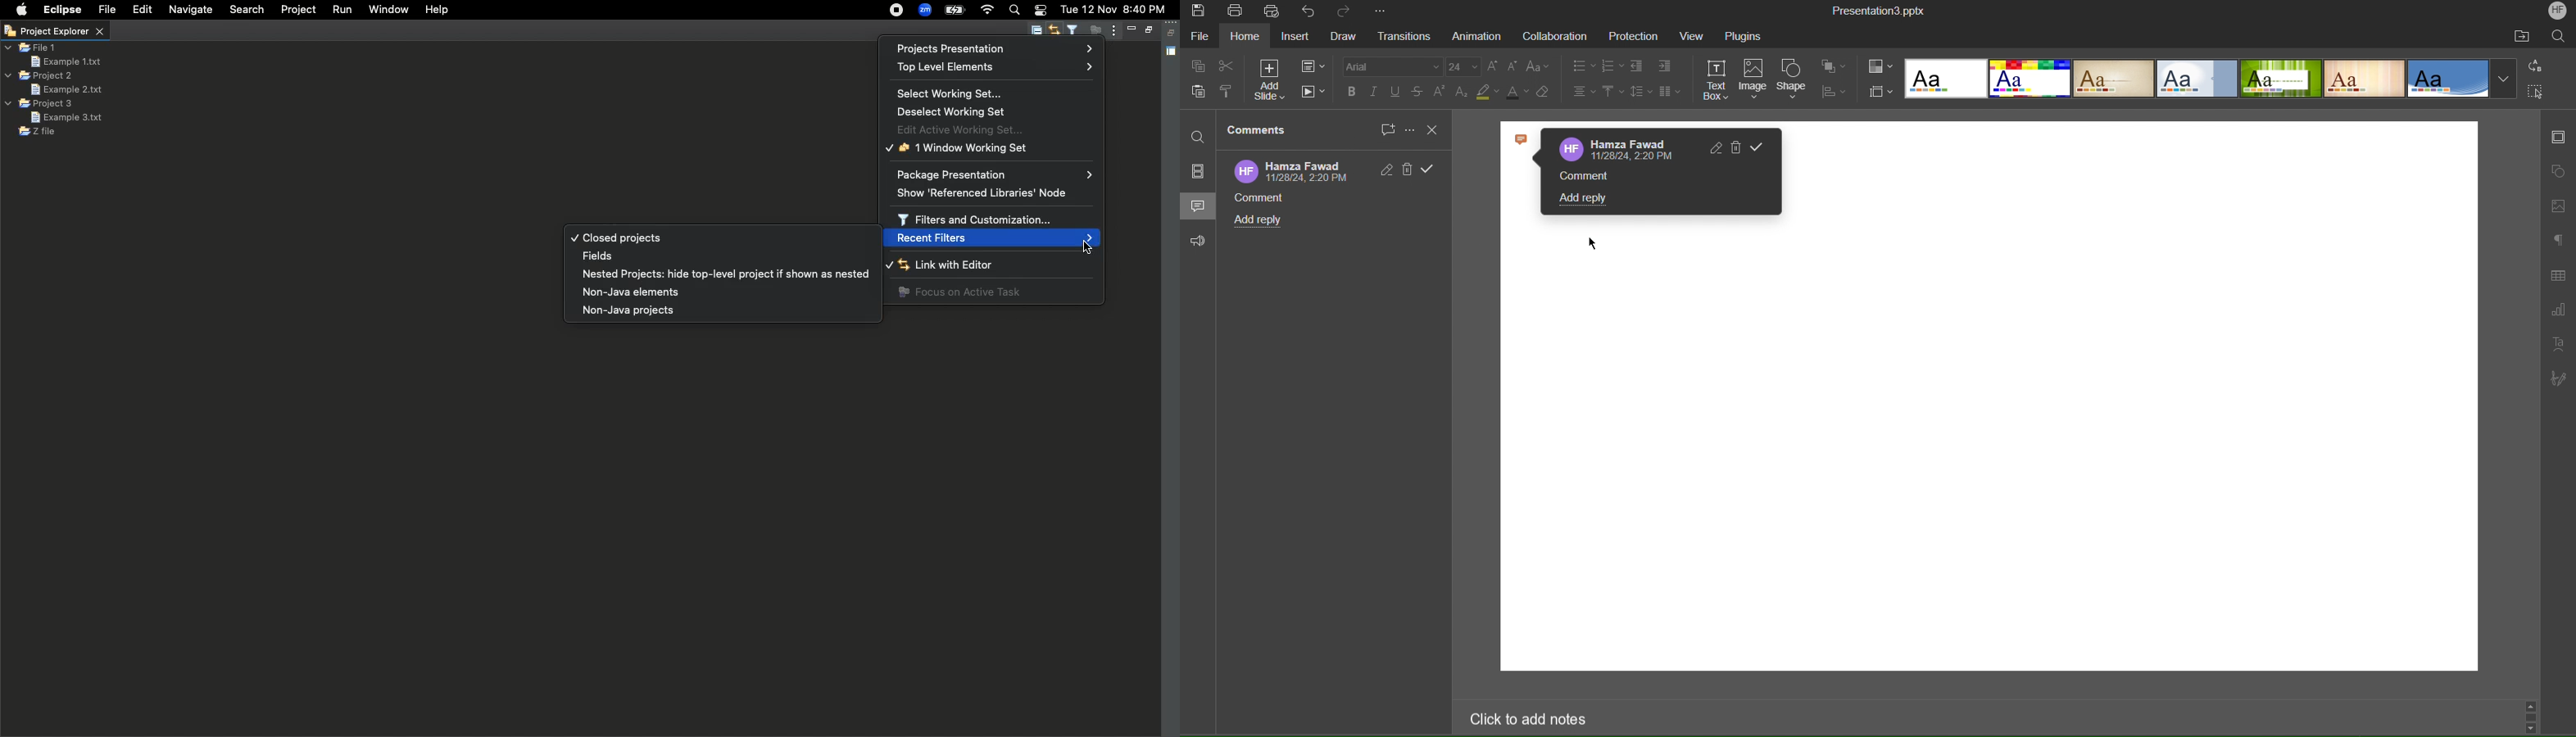 The width and height of the screenshot is (2576, 756). Describe the element at coordinates (1479, 38) in the screenshot. I see `Animation` at that location.